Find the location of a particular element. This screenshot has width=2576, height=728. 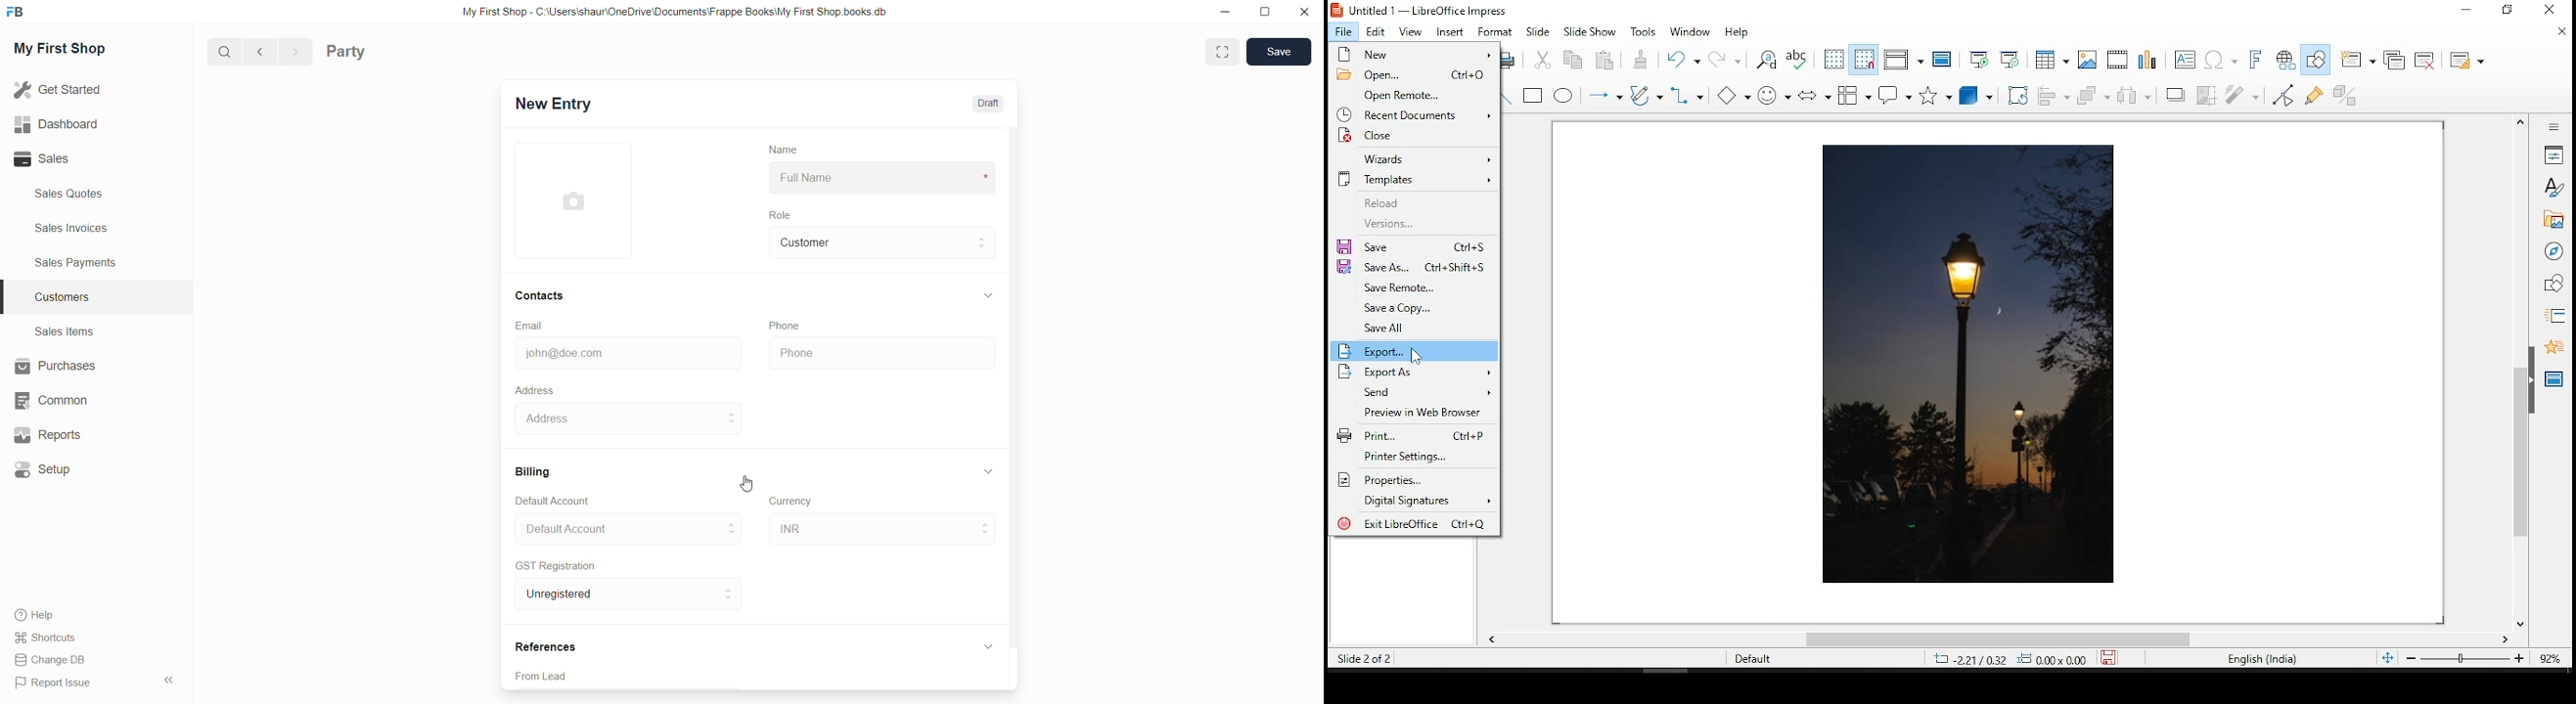

reload is located at coordinates (1411, 201).